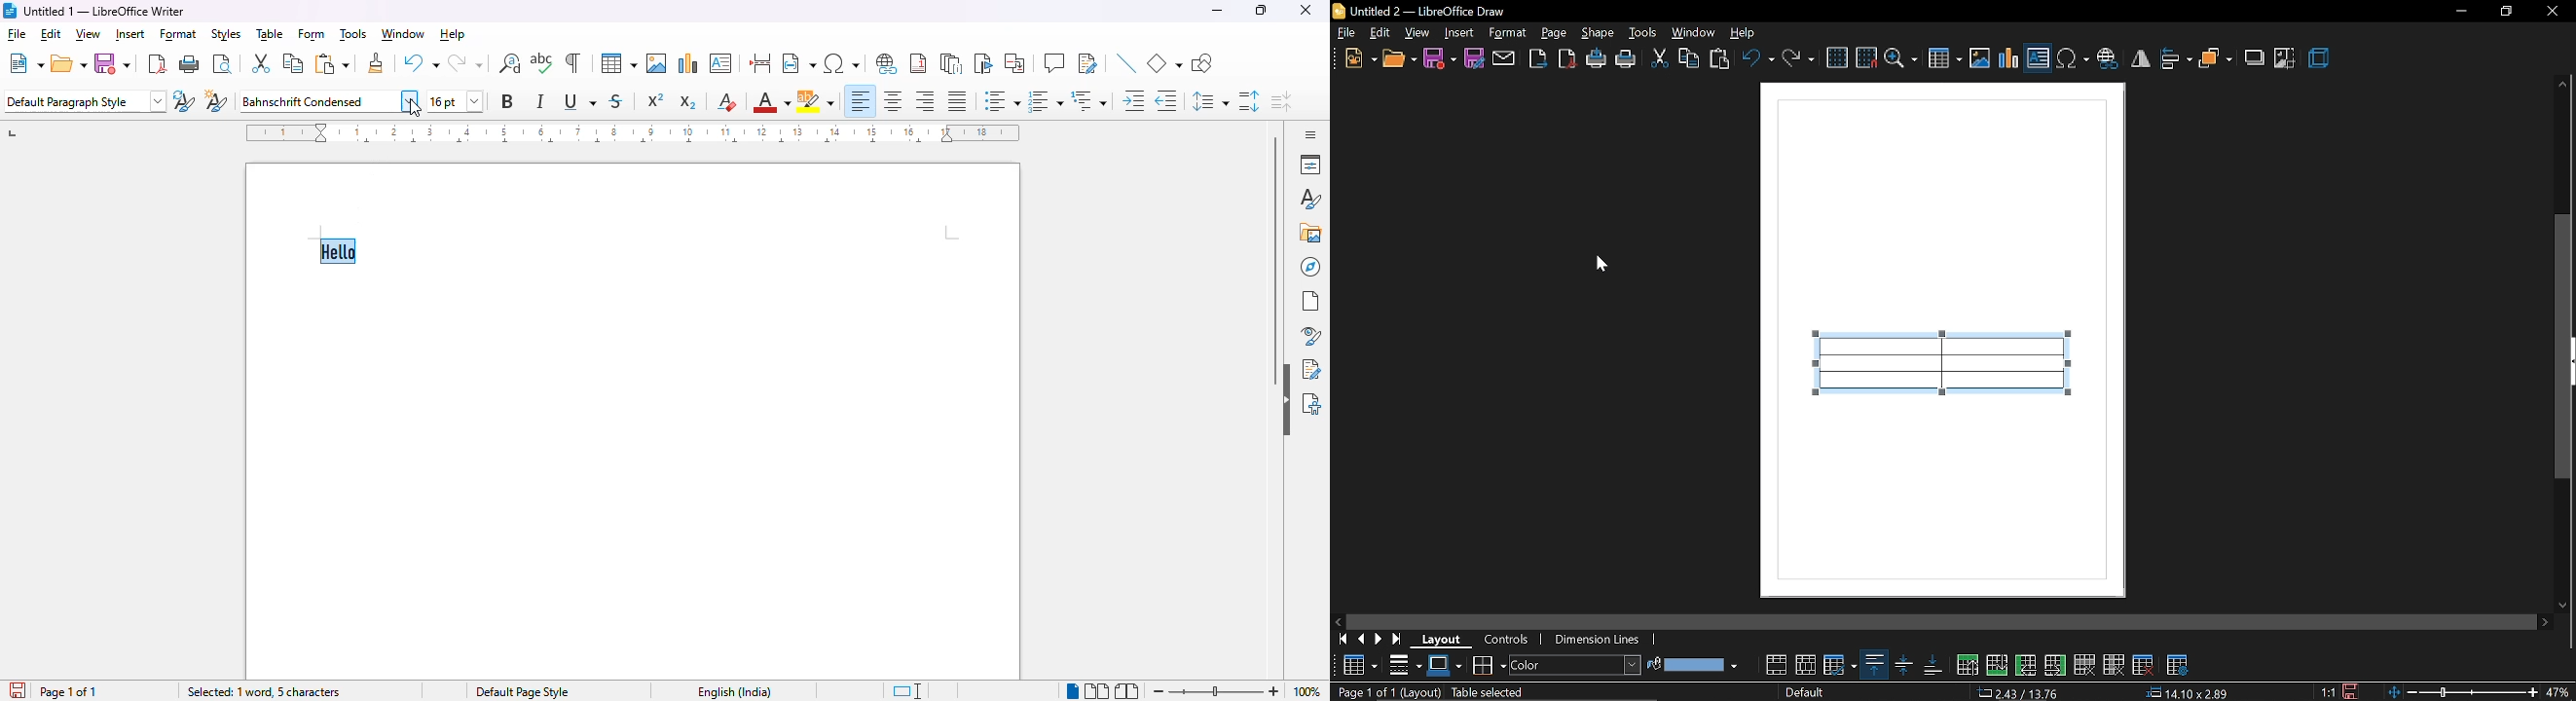 This screenshot has height=728, width=2576. What do you see at coordinates (1798, 59) in the screenshot?
I see `redo` at bounding box center [1798, 59].